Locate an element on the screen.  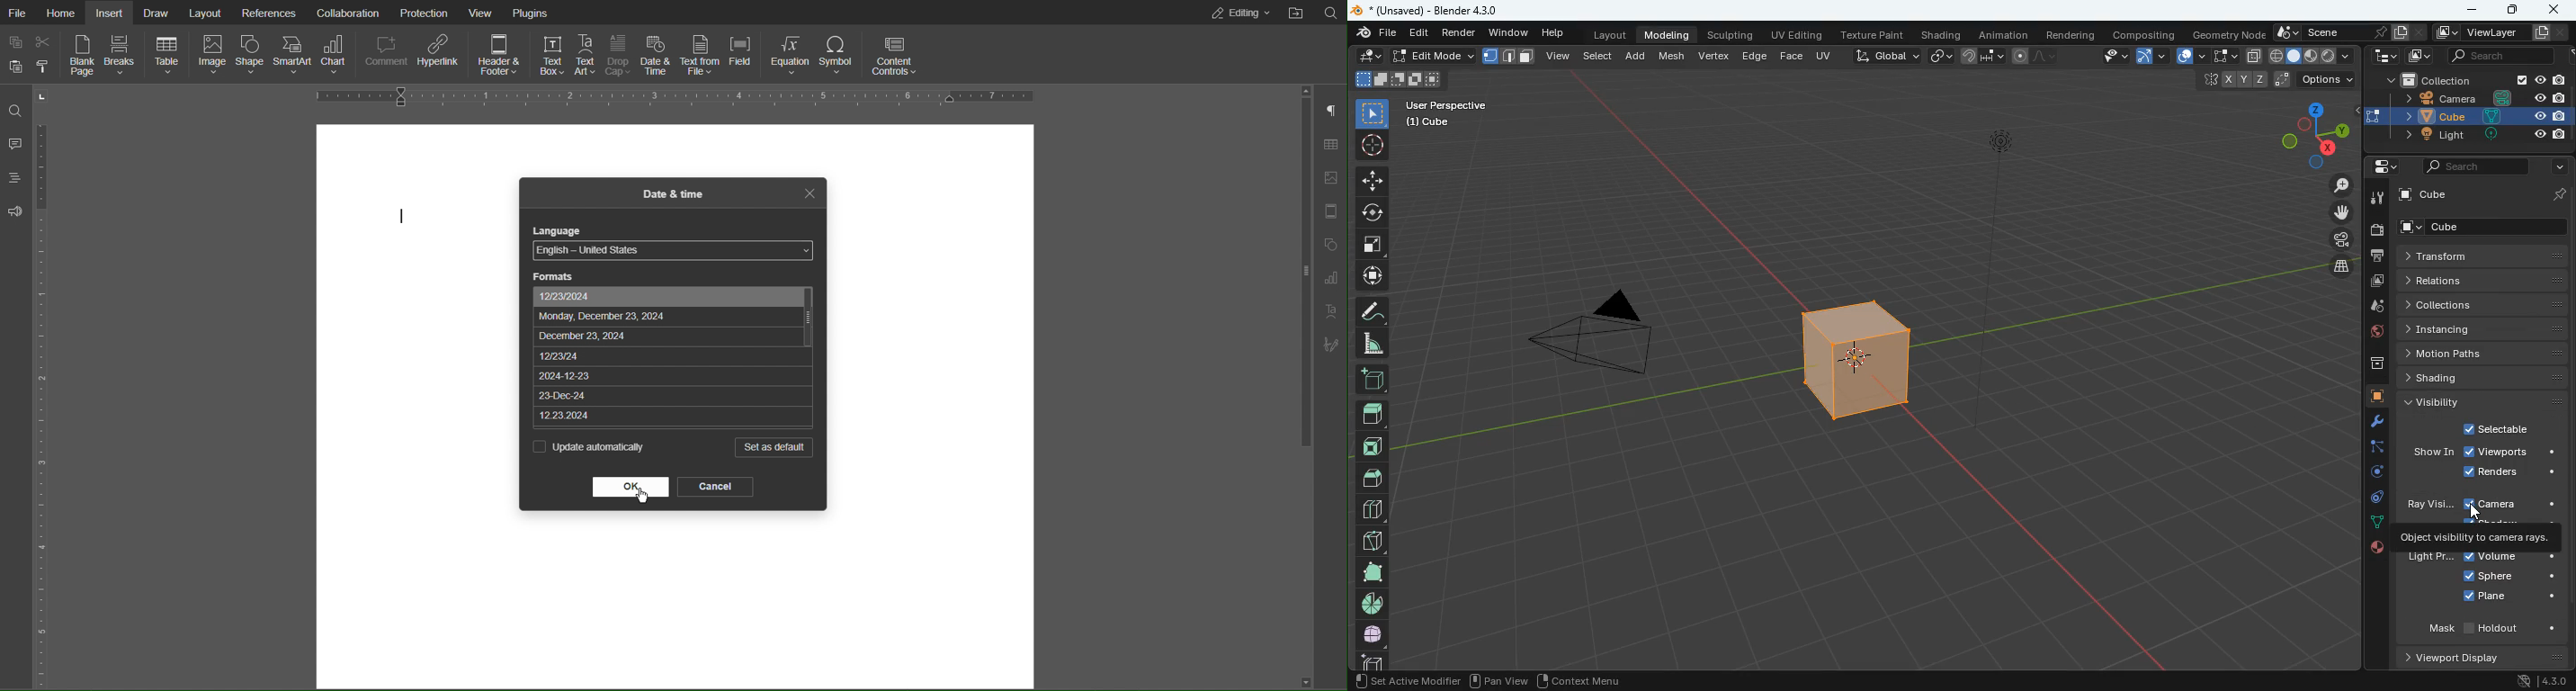
global is located at coordinates (1888, 57).